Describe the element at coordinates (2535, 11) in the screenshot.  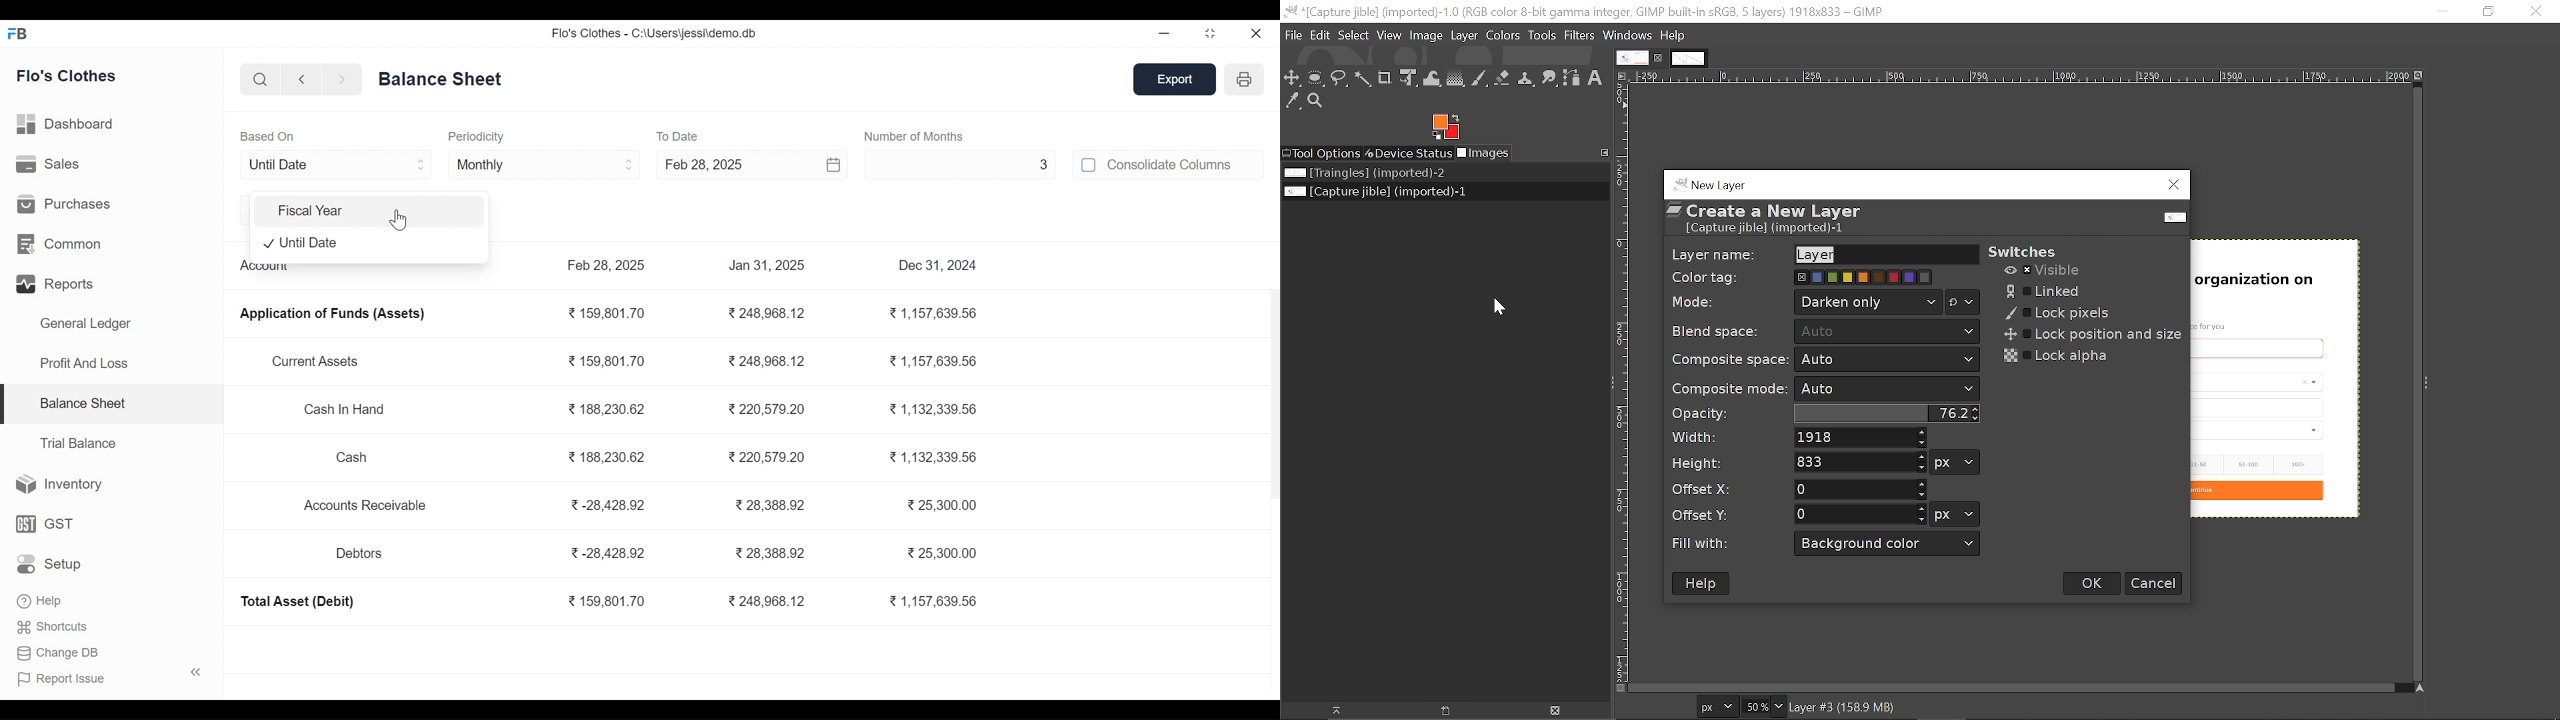
I see `Cose` at that location.